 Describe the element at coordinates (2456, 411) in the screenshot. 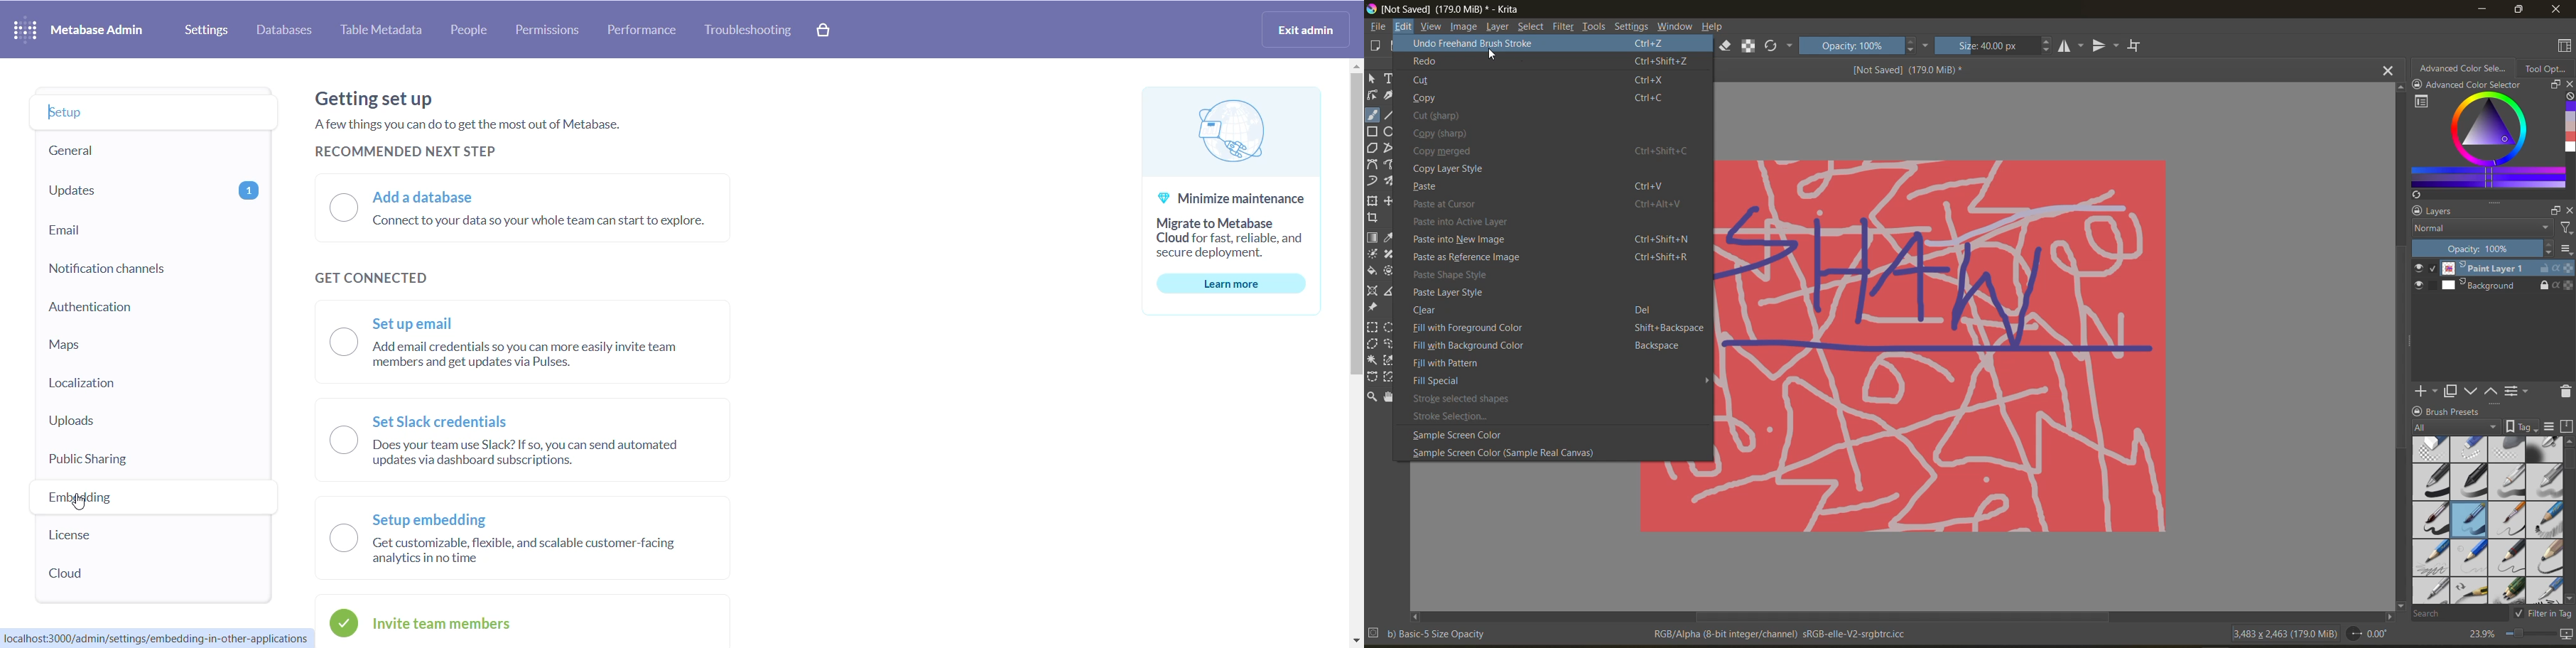

I see `Brush Presets` at that location.